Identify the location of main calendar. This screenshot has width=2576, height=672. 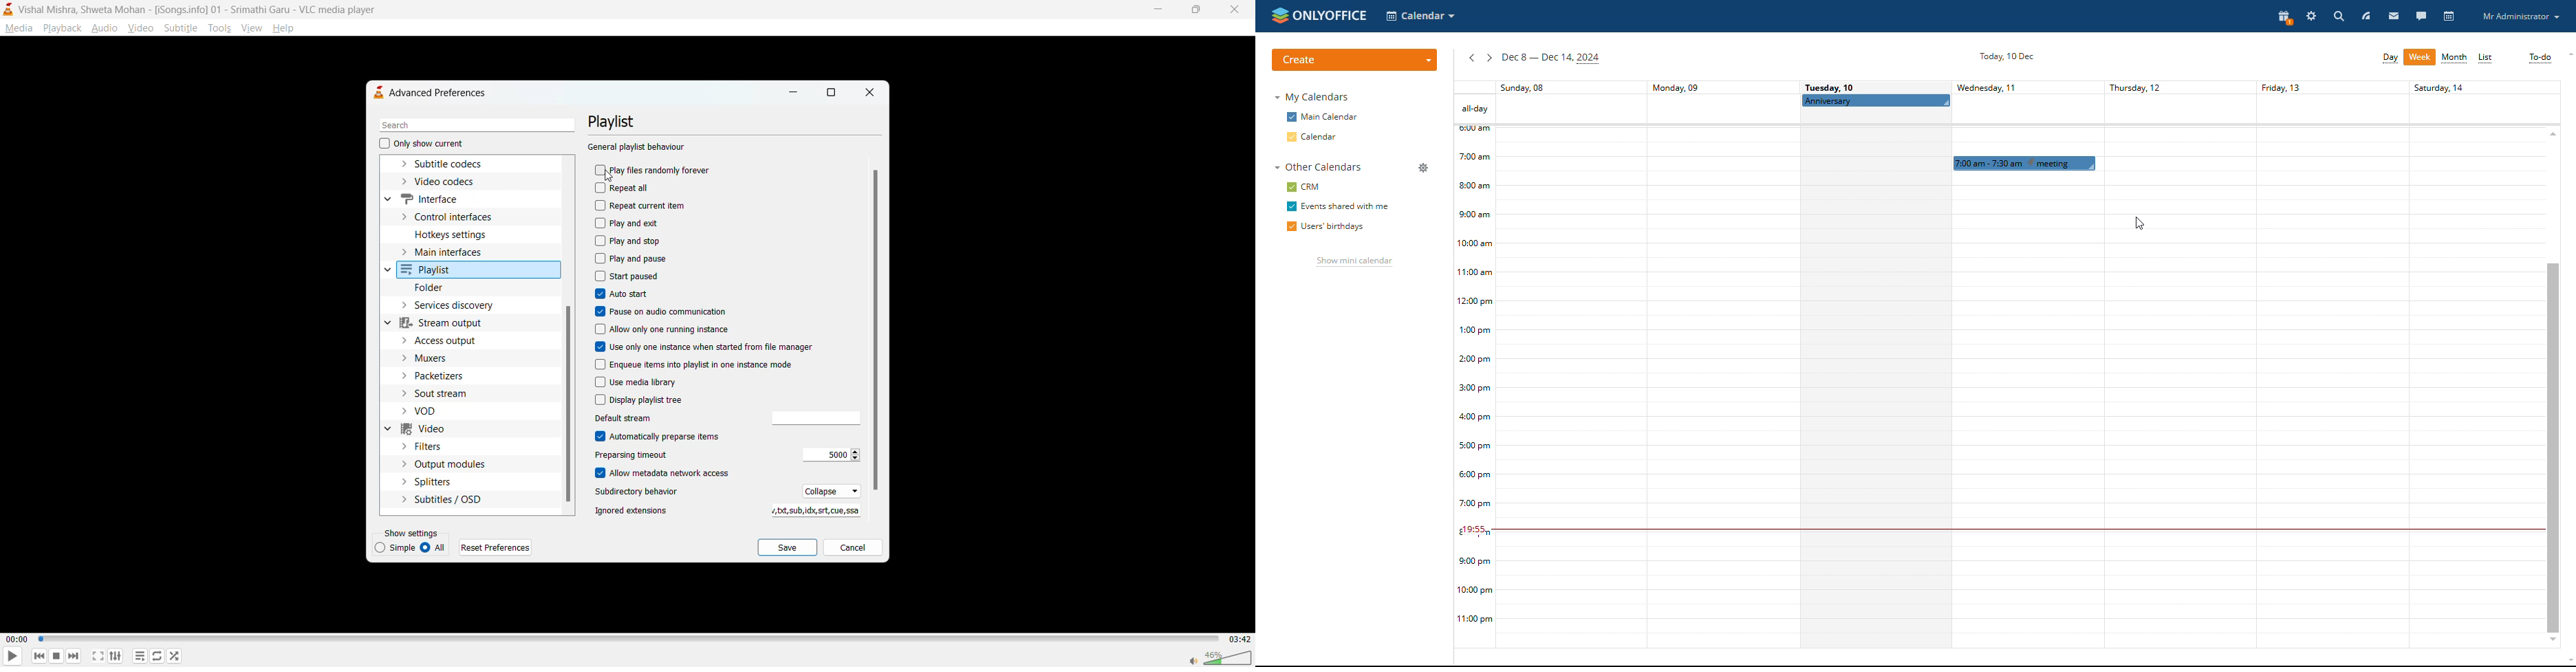
(1332, 118).